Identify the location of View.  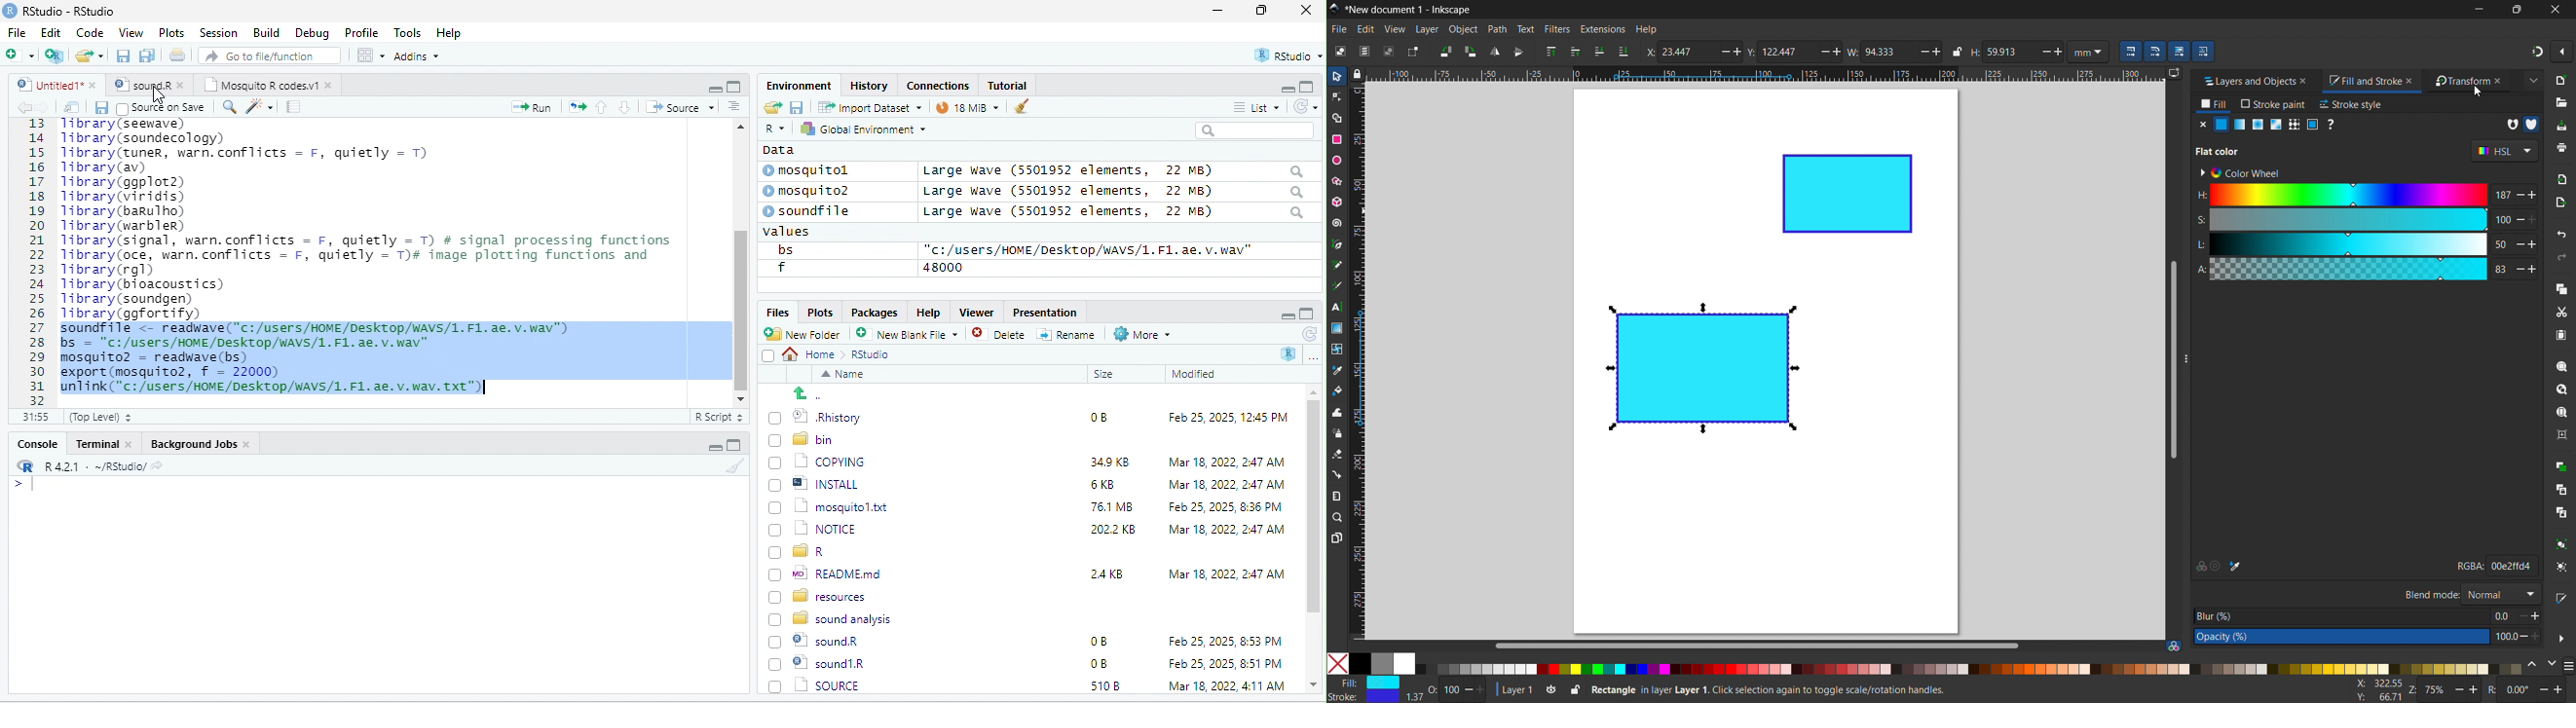
(130, 34).